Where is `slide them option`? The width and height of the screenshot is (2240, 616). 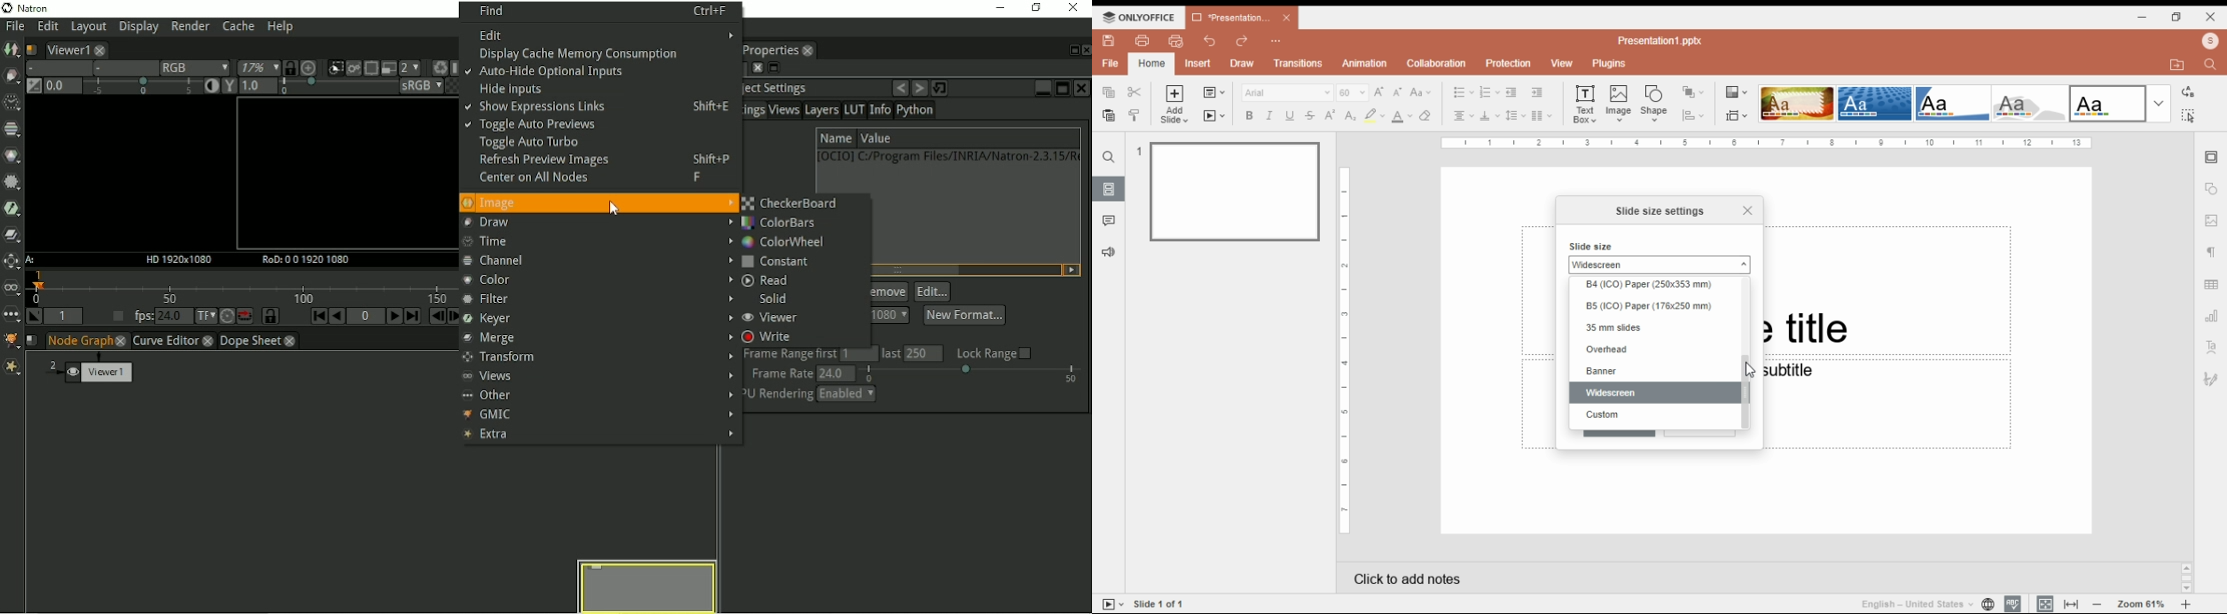 slide them option is located at coordinates (1954, 103).